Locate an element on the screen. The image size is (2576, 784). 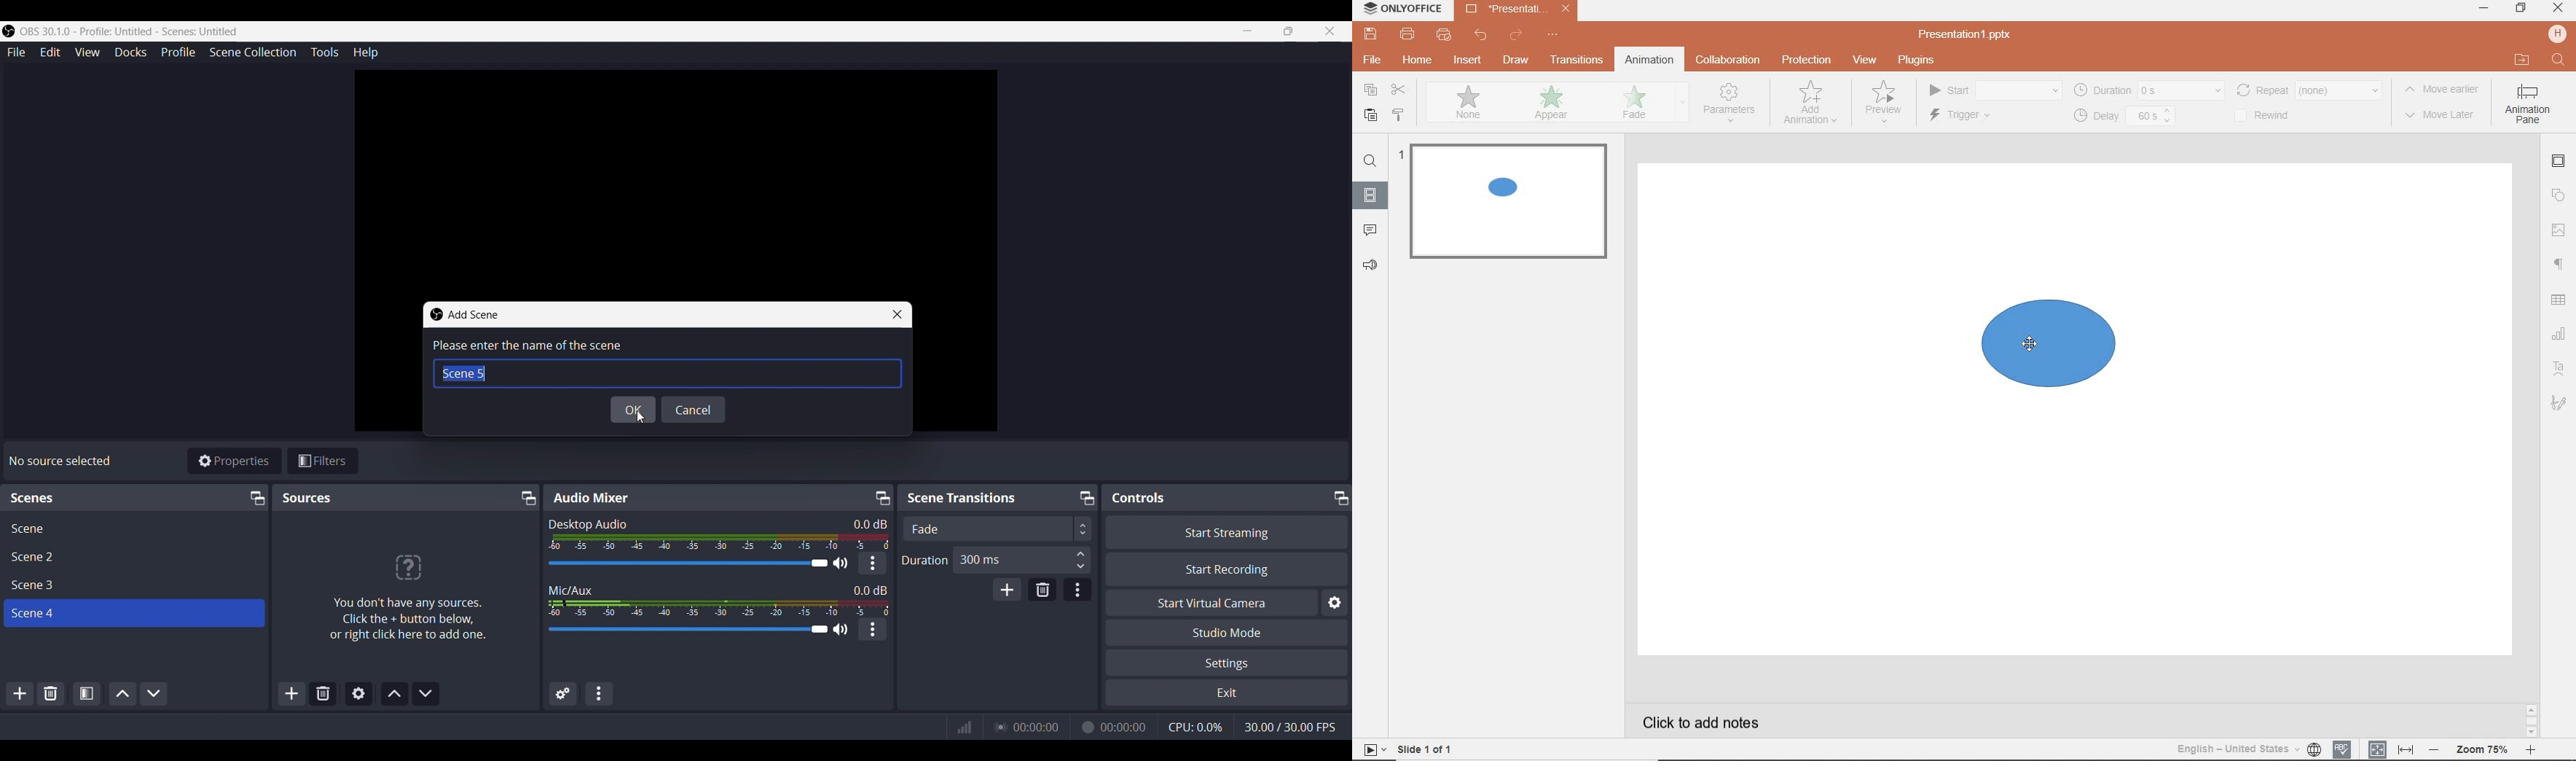
copy is located at coordinates (1371, 90).